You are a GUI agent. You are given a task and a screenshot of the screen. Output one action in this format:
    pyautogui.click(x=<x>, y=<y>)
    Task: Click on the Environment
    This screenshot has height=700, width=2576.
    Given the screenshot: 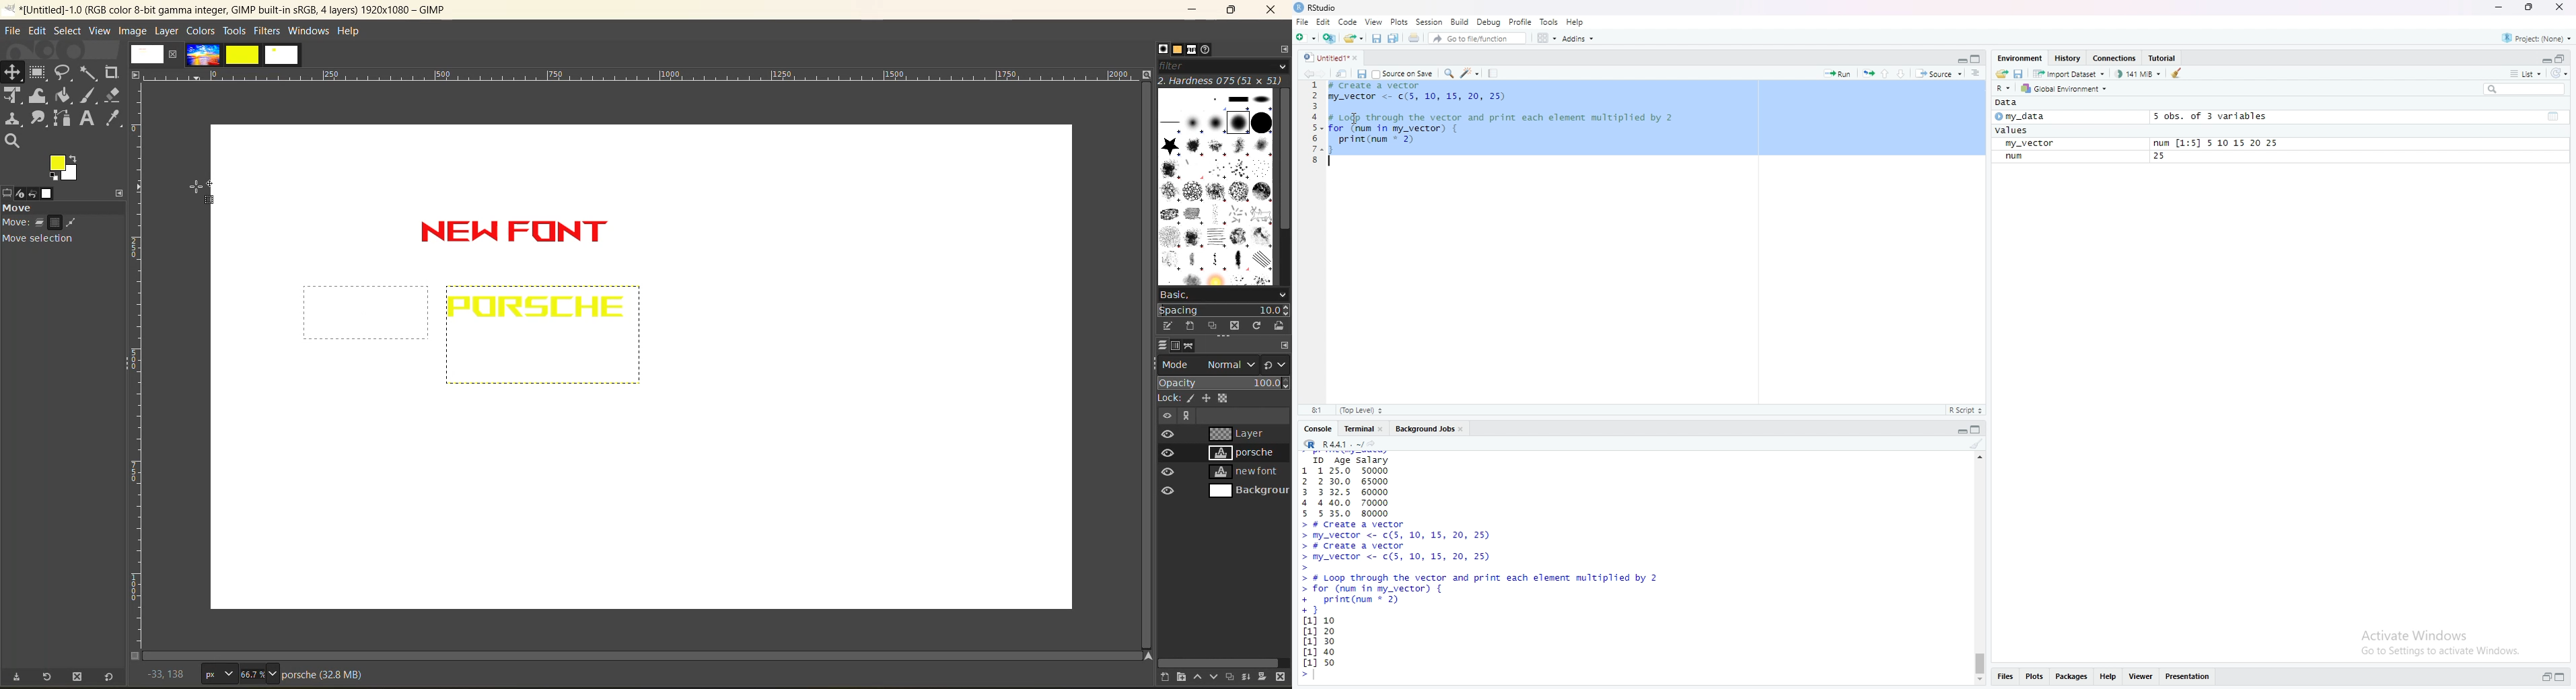 What is the action you would take?
    pyautogui.click(x=2021, y=58)
    